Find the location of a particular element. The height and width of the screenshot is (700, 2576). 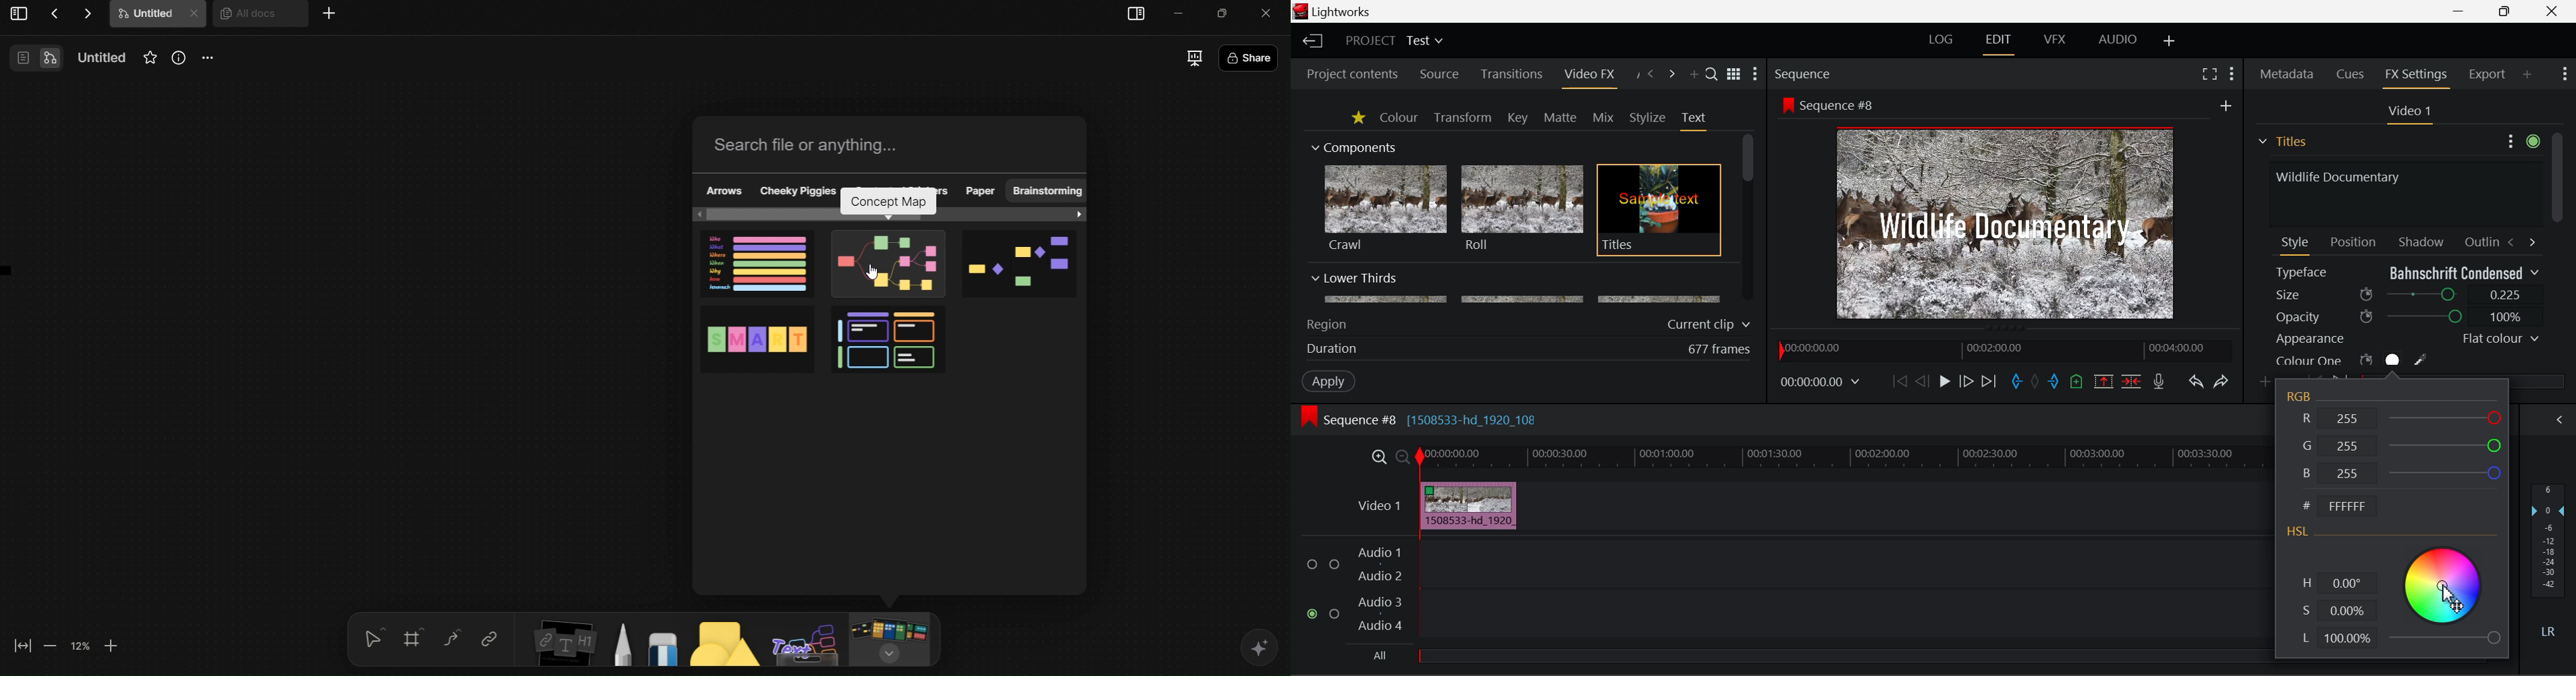

Board/Template Tool is located at coordinates (894, 642).